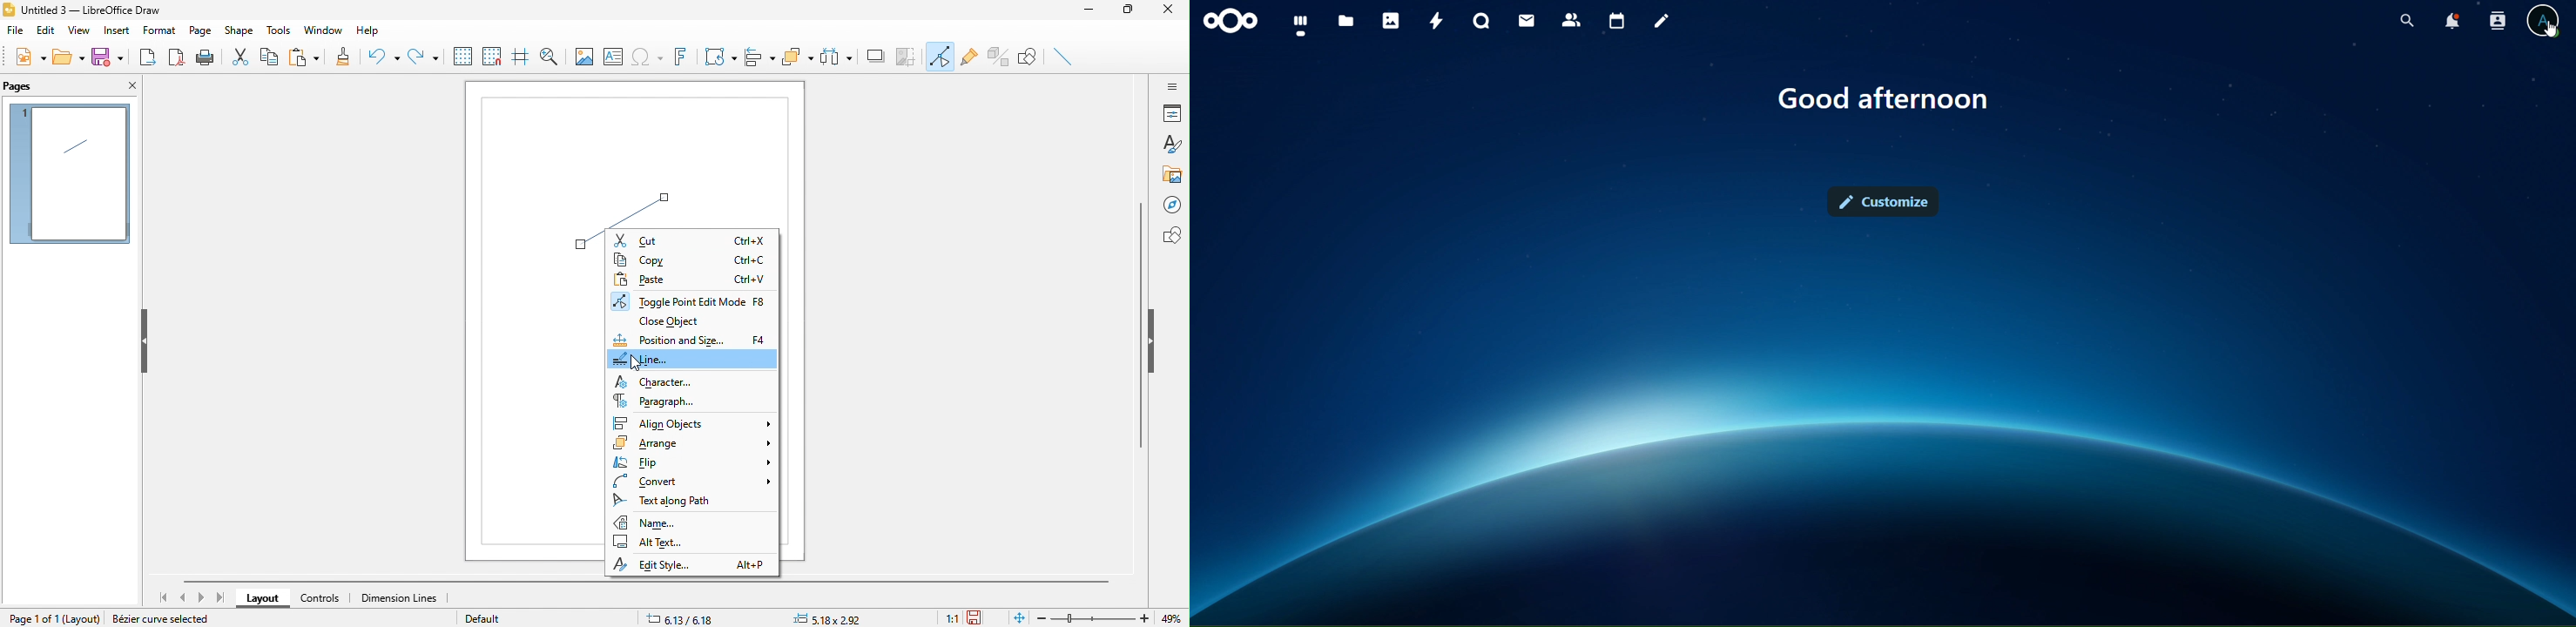  What do you see at coordinates (691, 279) in the screenshot?
I see `paste` at bounding box center [691, 279].